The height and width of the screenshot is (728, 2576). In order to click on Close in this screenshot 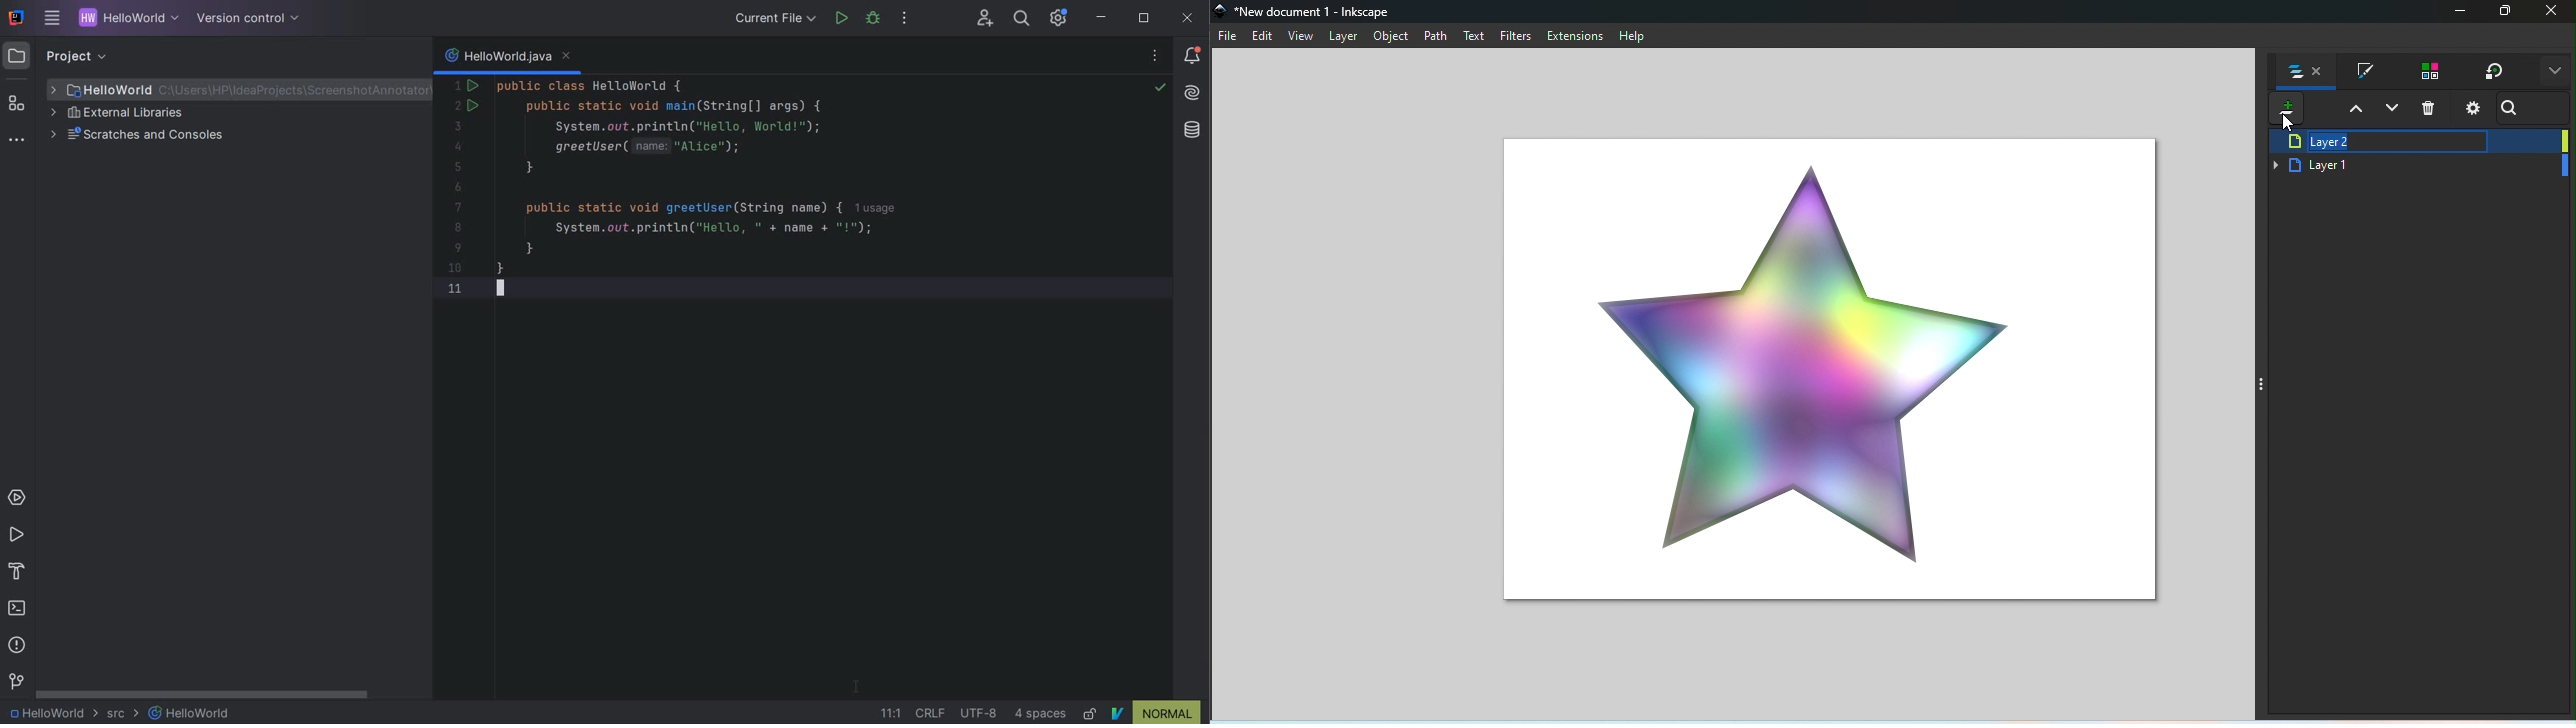, I will do `click(2554, 13)`.